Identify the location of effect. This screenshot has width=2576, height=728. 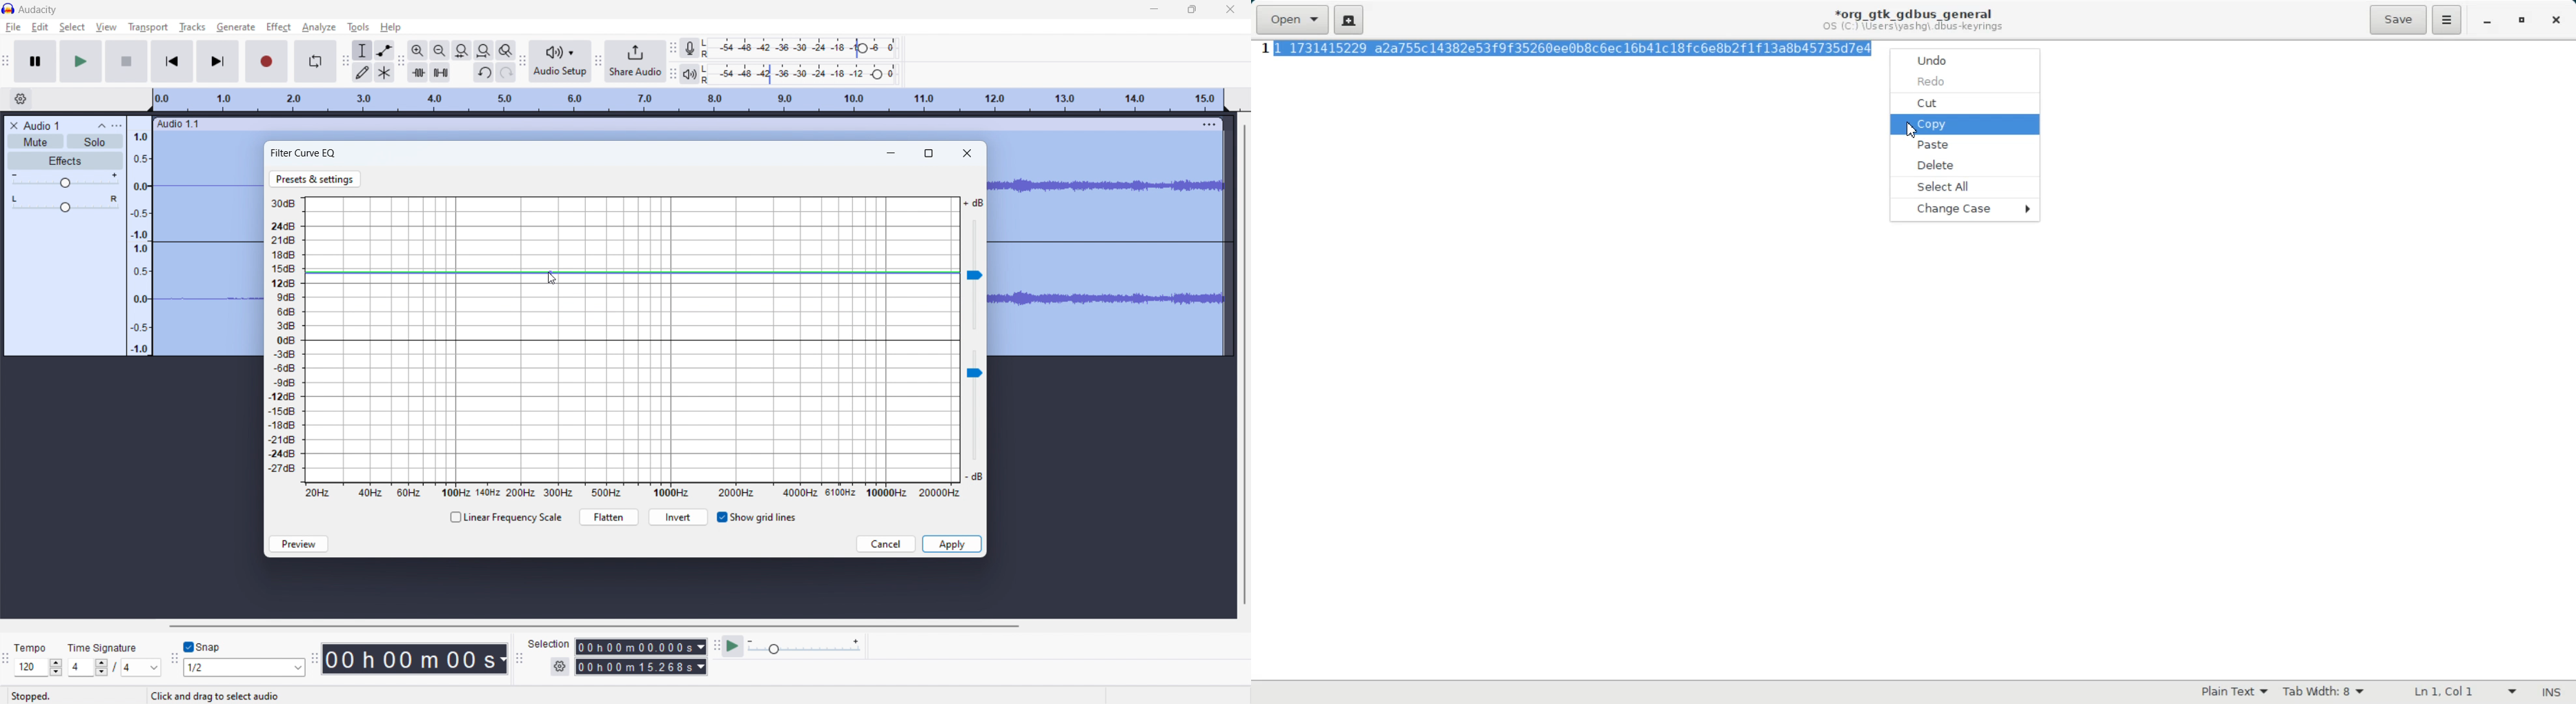
(278, 27).